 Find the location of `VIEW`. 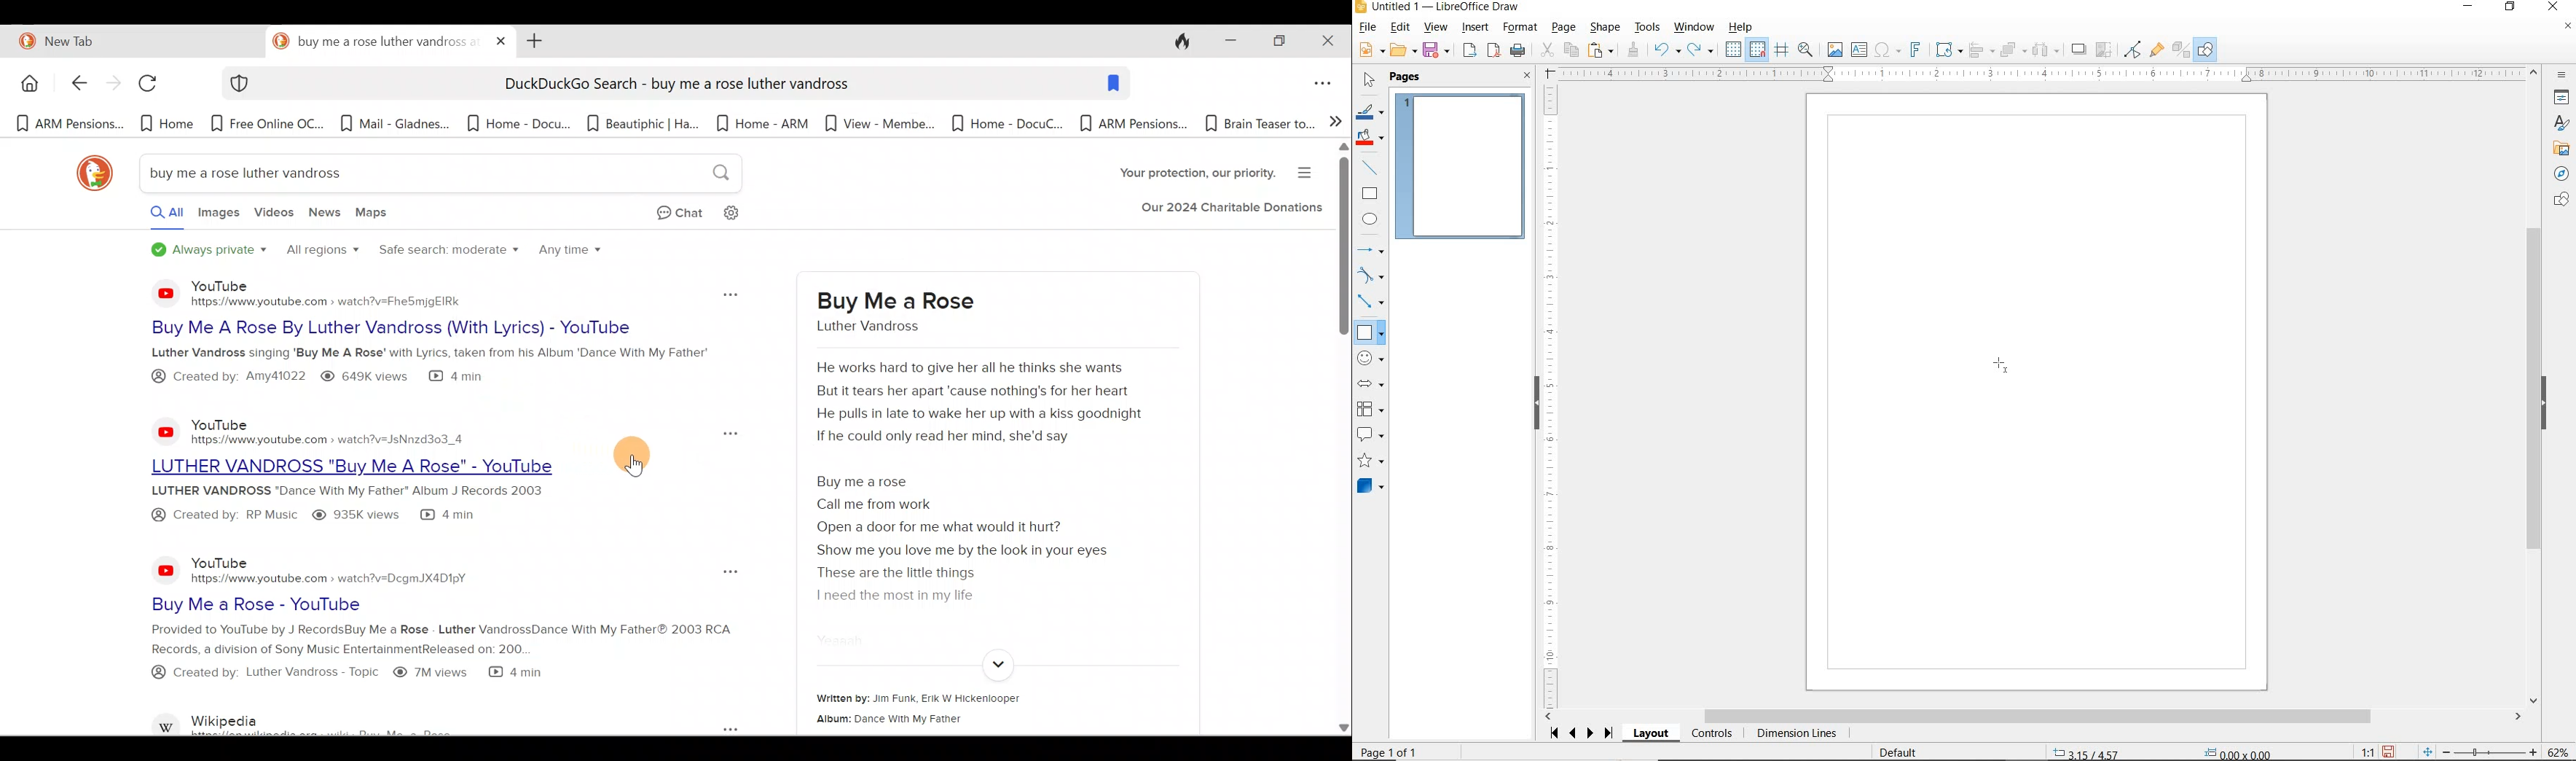

VIEW is located at coordinates (1435, 27).